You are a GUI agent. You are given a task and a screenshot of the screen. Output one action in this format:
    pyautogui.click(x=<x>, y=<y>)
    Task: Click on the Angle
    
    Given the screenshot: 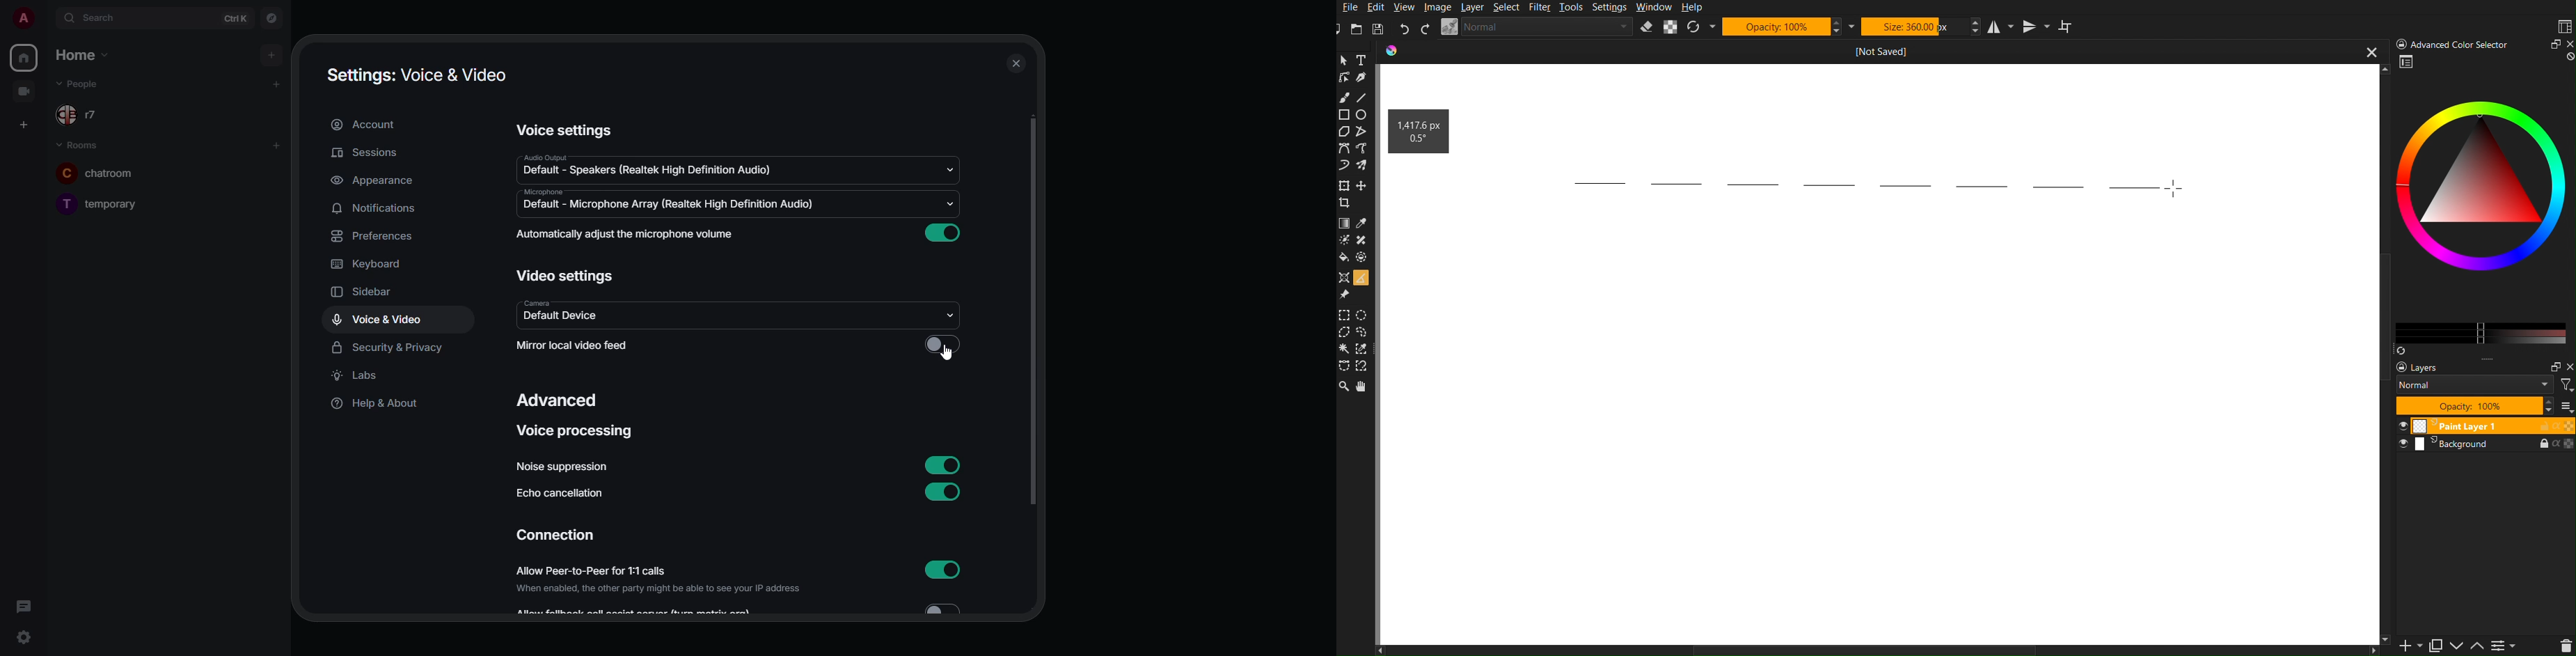 What is the action you would take?
    pyautogui.click(x=1415, y=139)
    